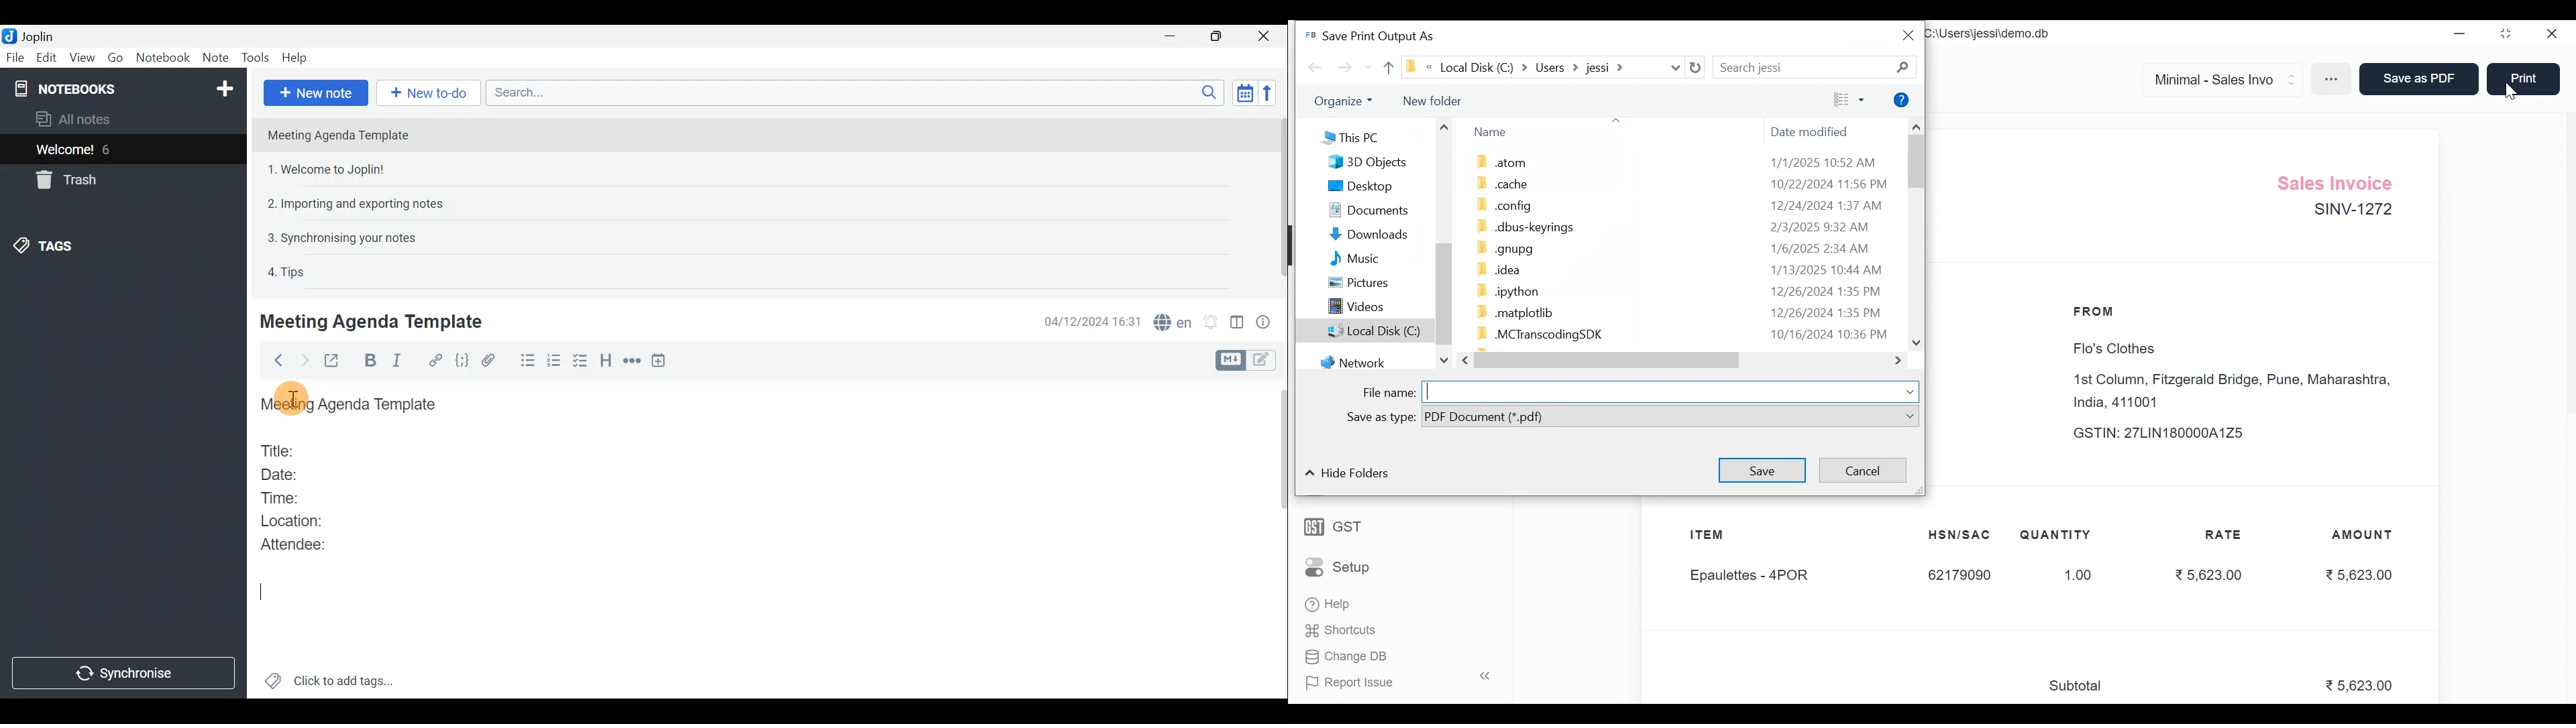 The image size is (2576, 728). What do you see at coordinates (110, 149) in the screenshot?
I see `6` at bounding box center [110, 149].